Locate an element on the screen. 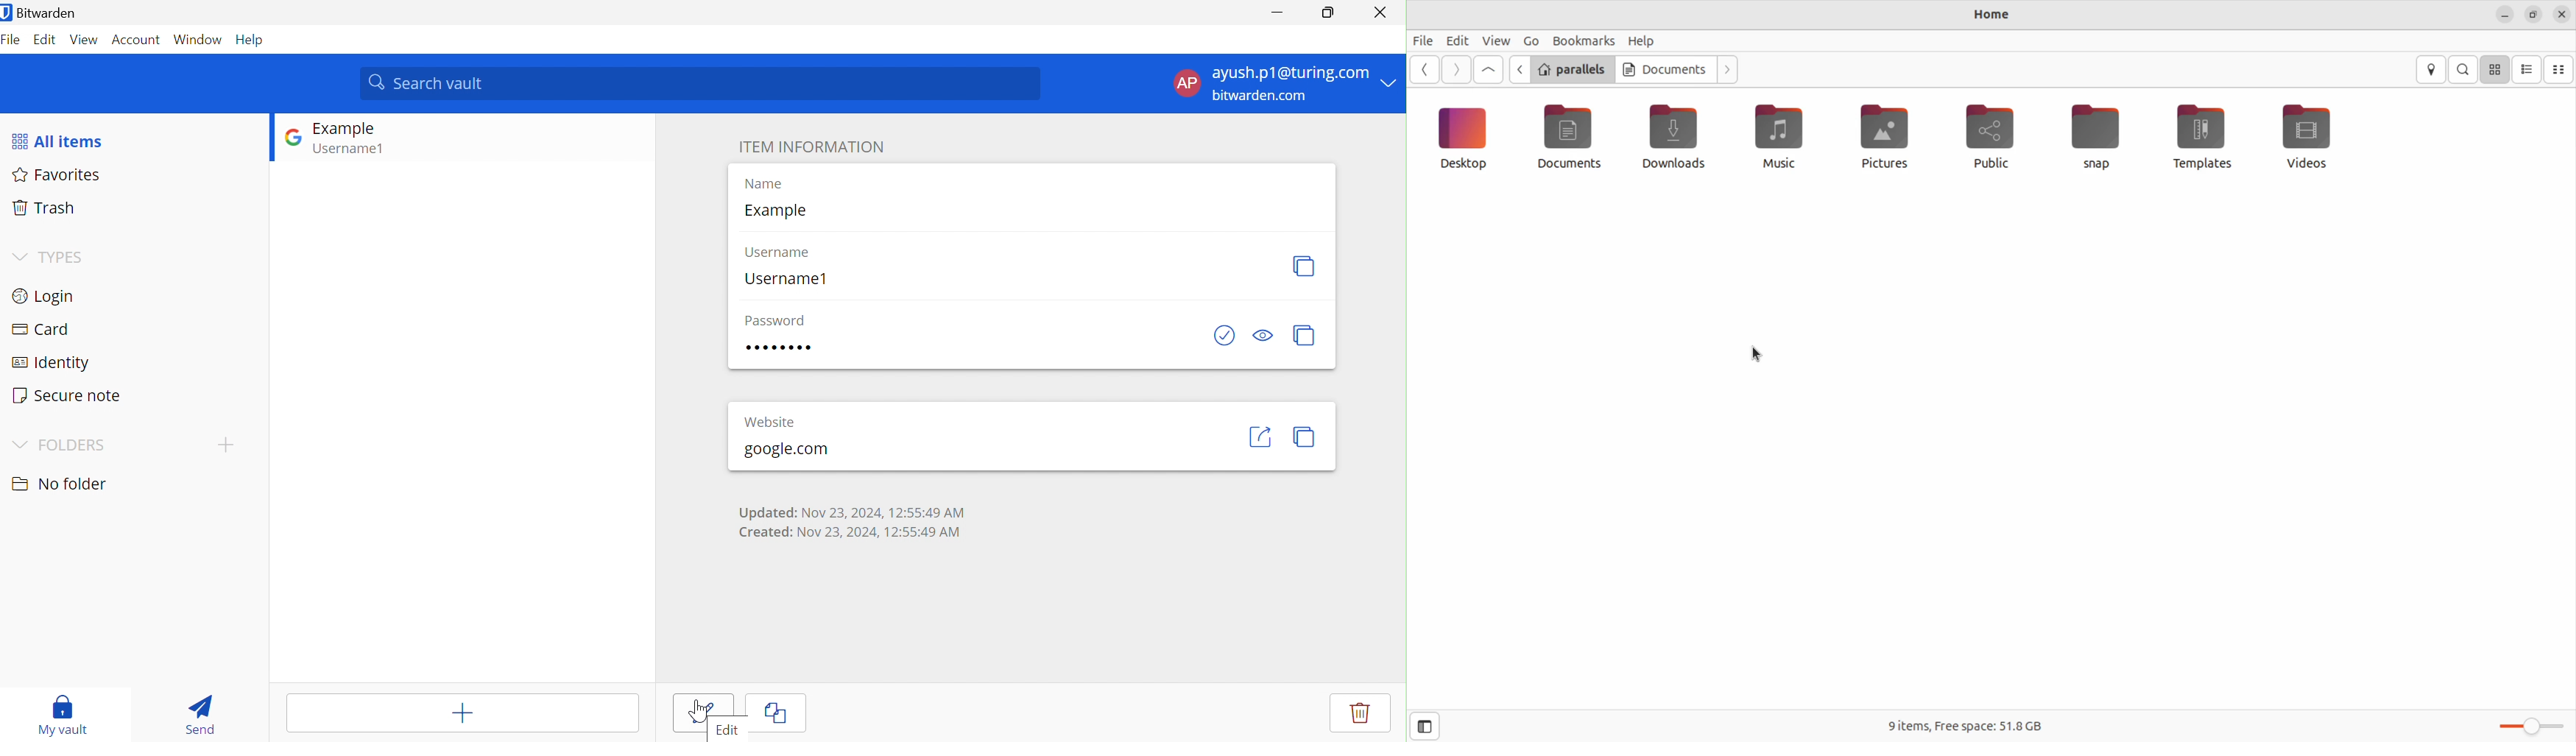 The height and width of the screenshot is (756, 2576). Login is located at coordinates (43, 295).